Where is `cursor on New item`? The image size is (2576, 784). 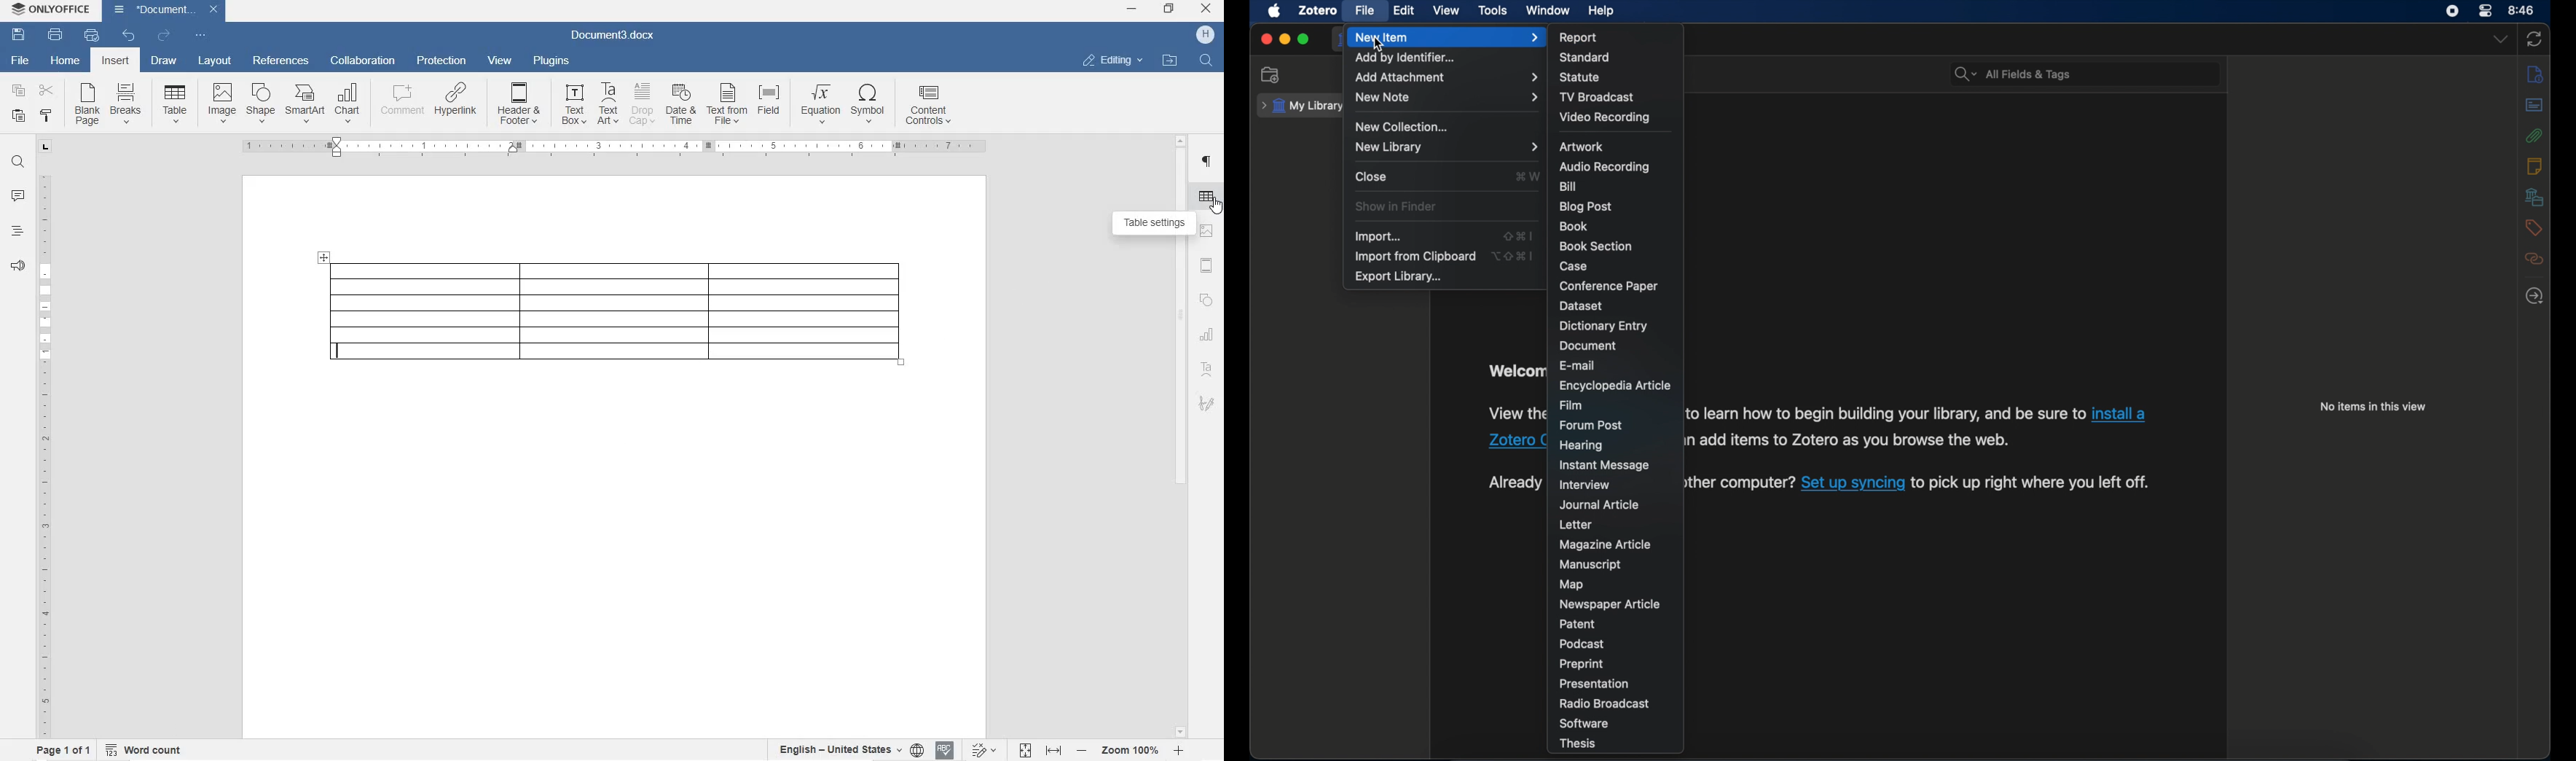 cursor on New item is located at coordinates (1380, 45).